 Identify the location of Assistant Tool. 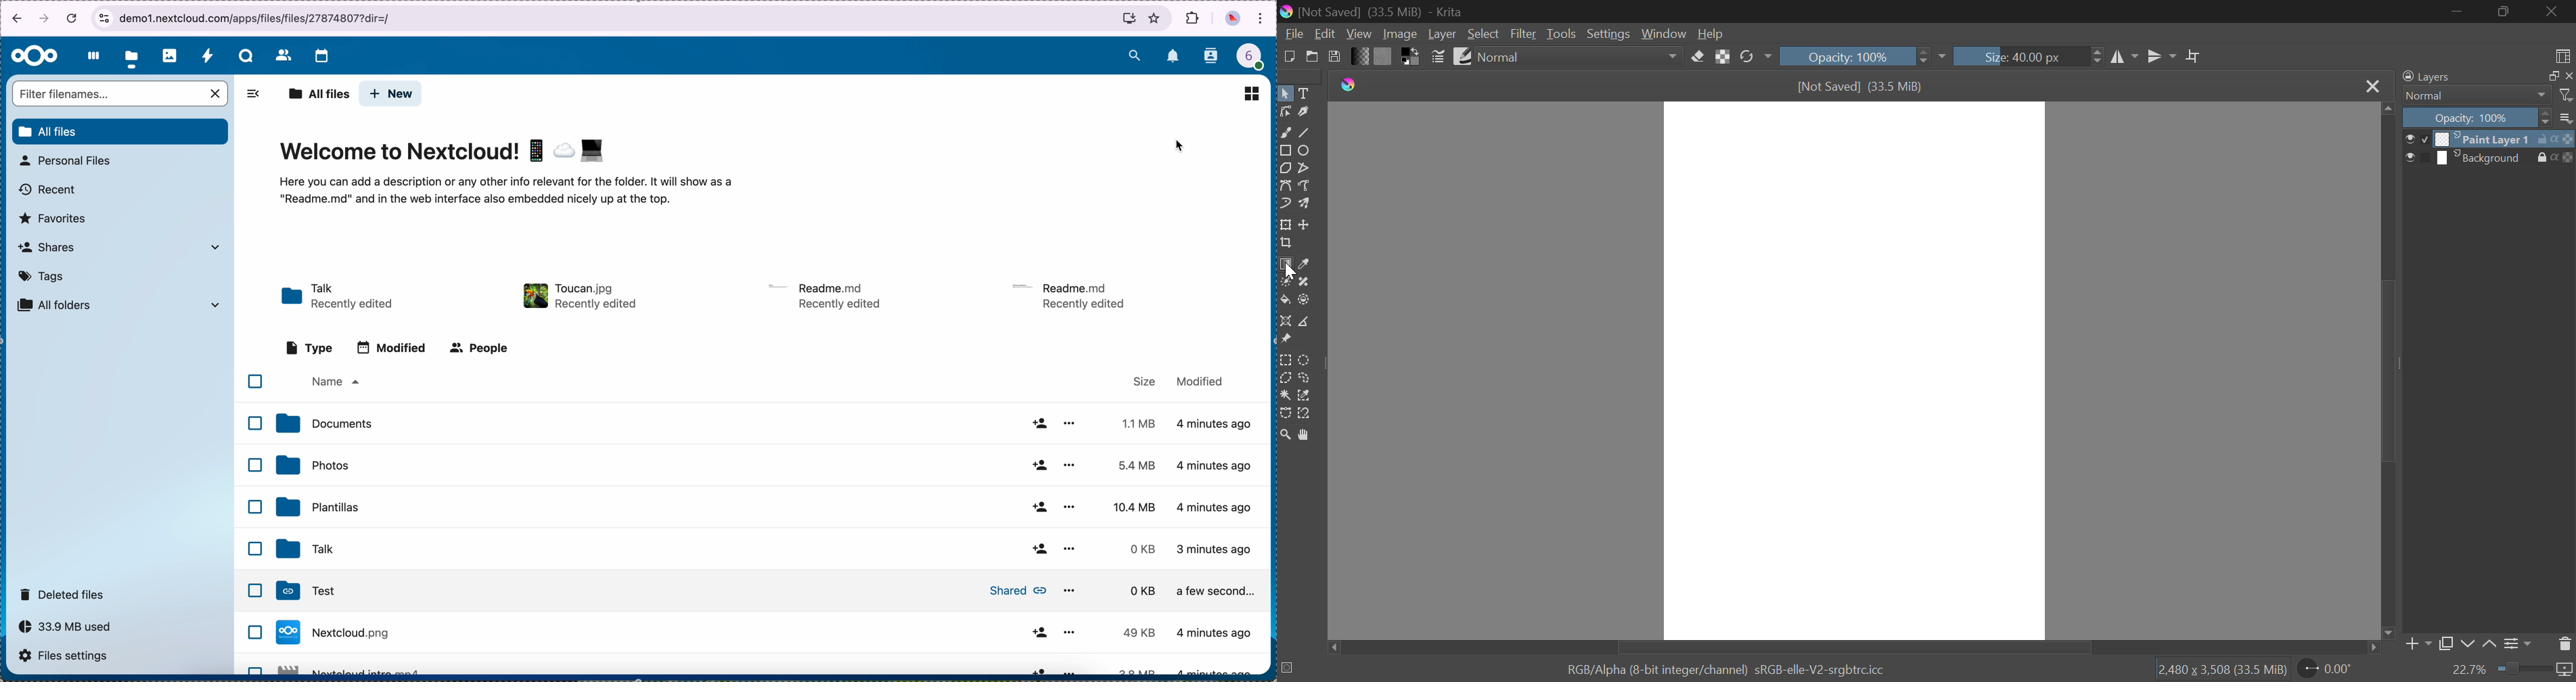
(1286, 322).